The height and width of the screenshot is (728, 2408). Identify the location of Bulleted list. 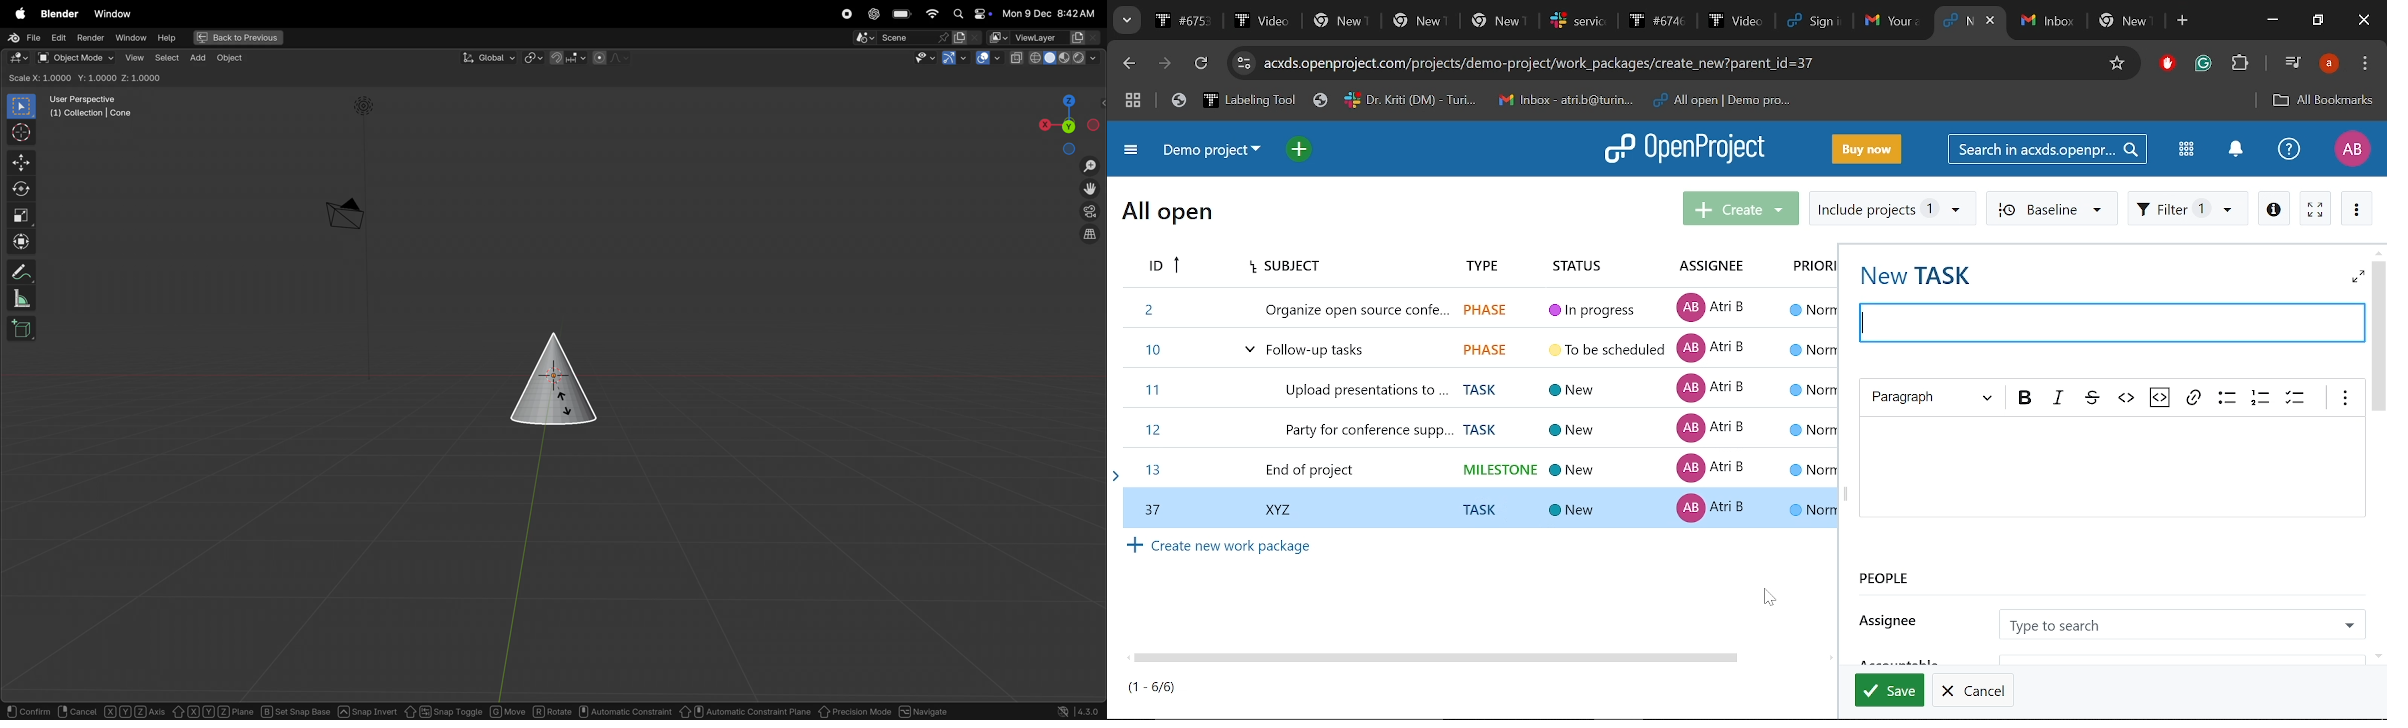
(2225, 397).